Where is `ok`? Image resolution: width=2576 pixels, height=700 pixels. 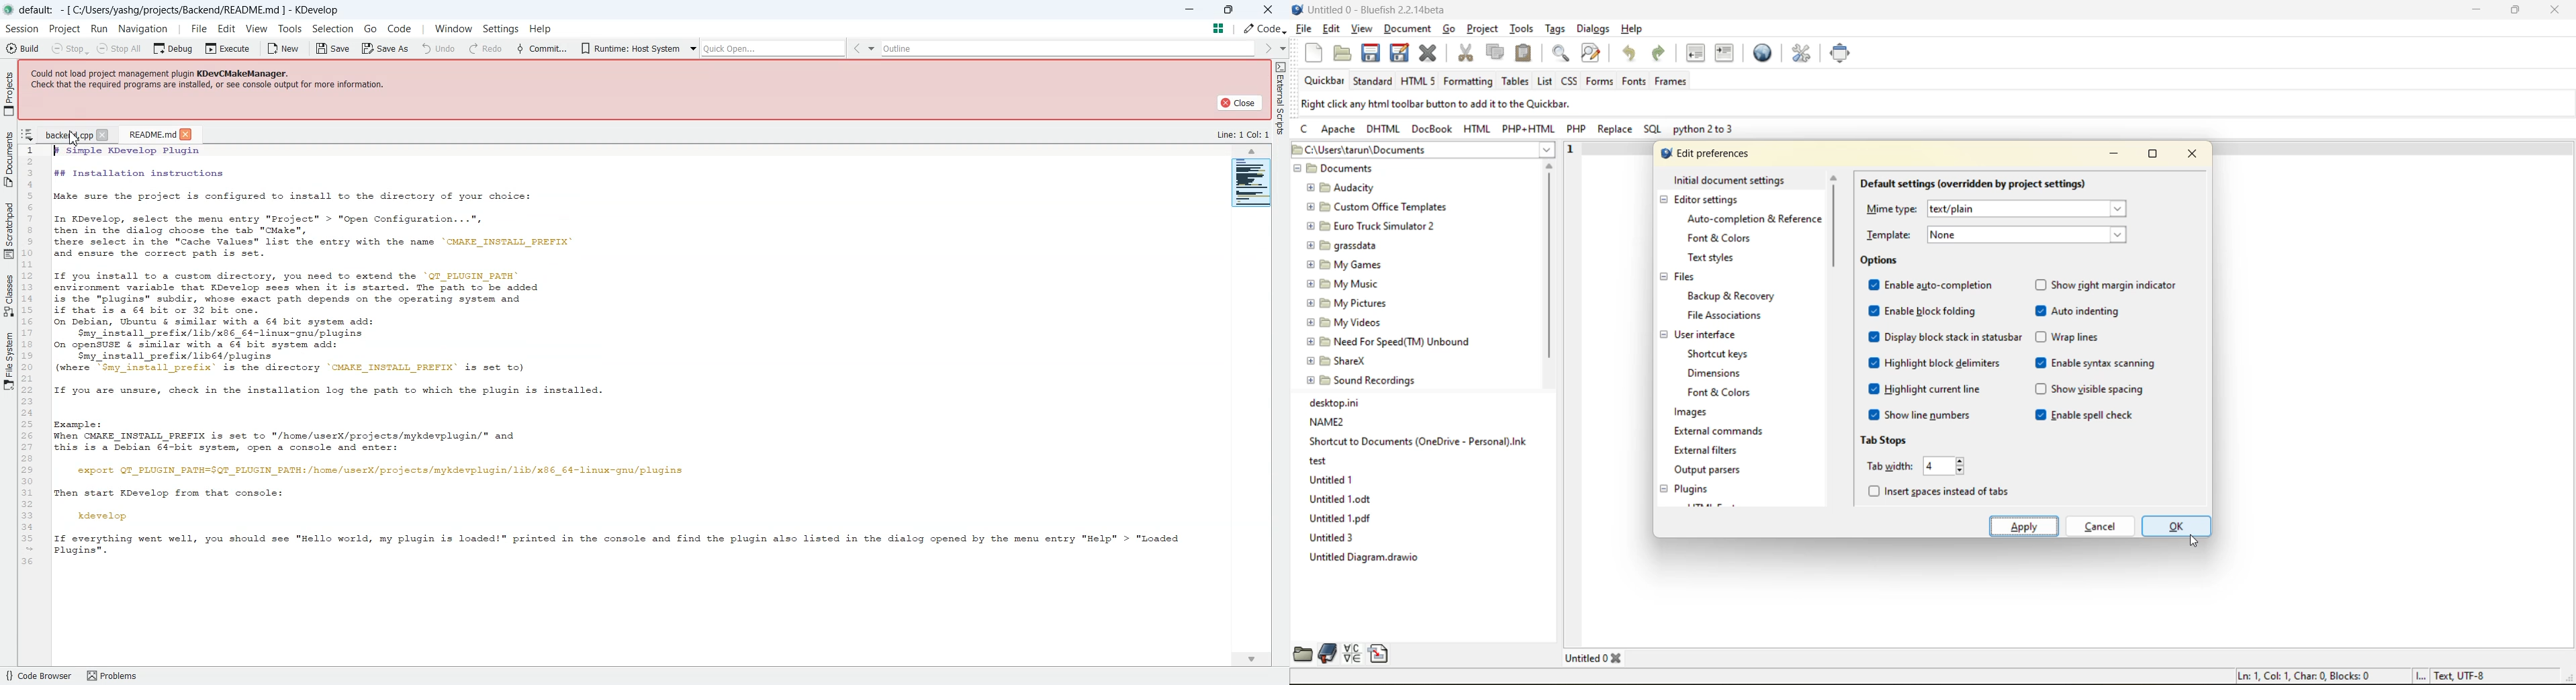 ok is located at coordinates (2175, 526).